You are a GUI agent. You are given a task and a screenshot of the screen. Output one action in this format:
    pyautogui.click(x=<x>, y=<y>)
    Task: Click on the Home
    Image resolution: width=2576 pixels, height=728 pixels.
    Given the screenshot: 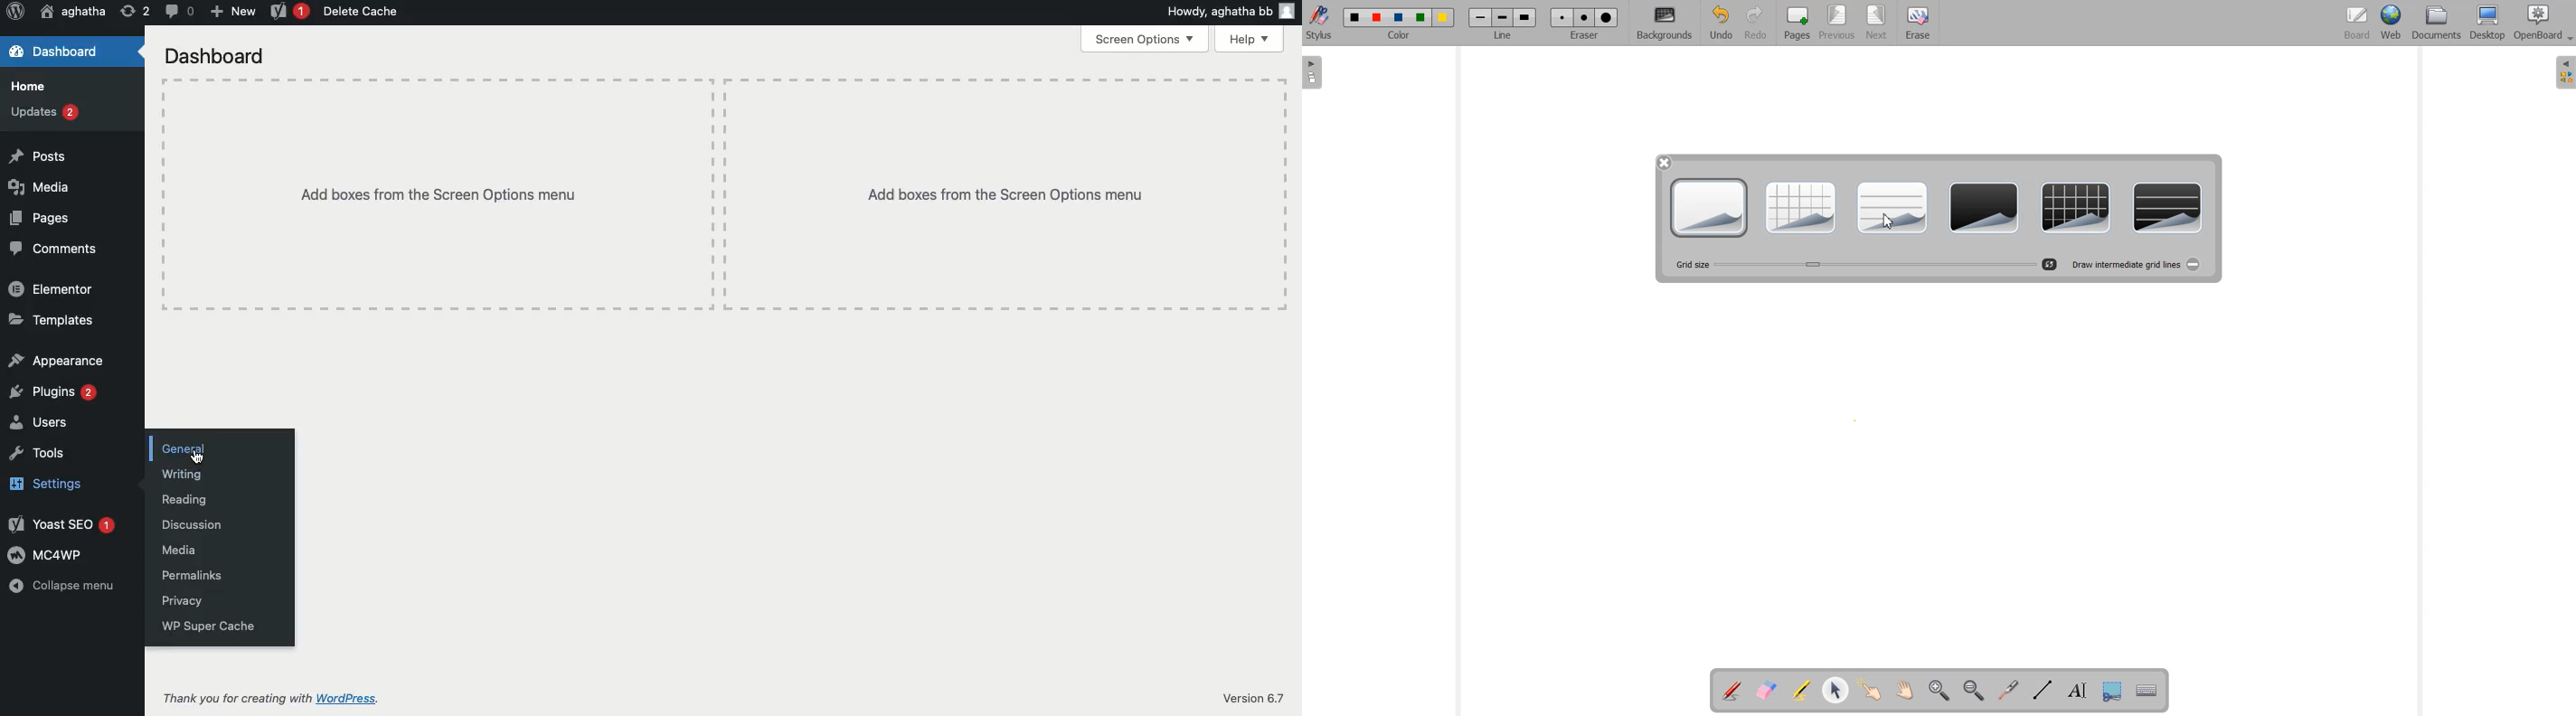 What is the action you would take?
    pyautogui.click(x=28, y=88)
    